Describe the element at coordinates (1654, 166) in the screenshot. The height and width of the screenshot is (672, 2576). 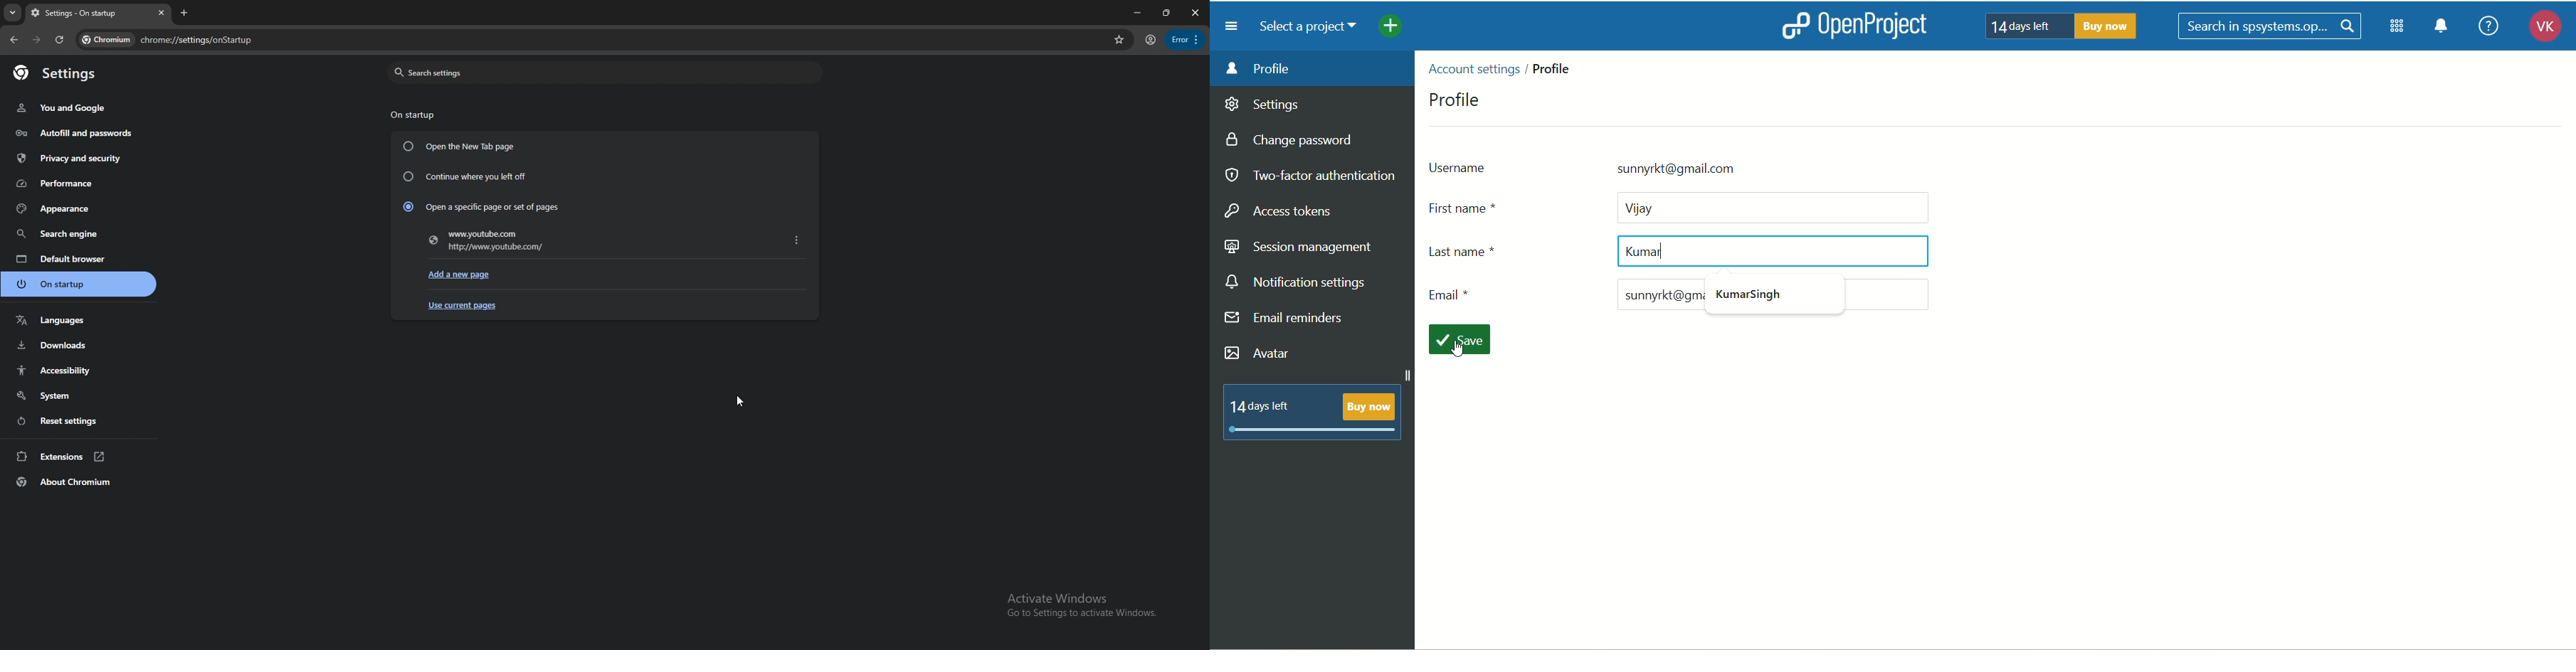
I see `ussername` at that location.